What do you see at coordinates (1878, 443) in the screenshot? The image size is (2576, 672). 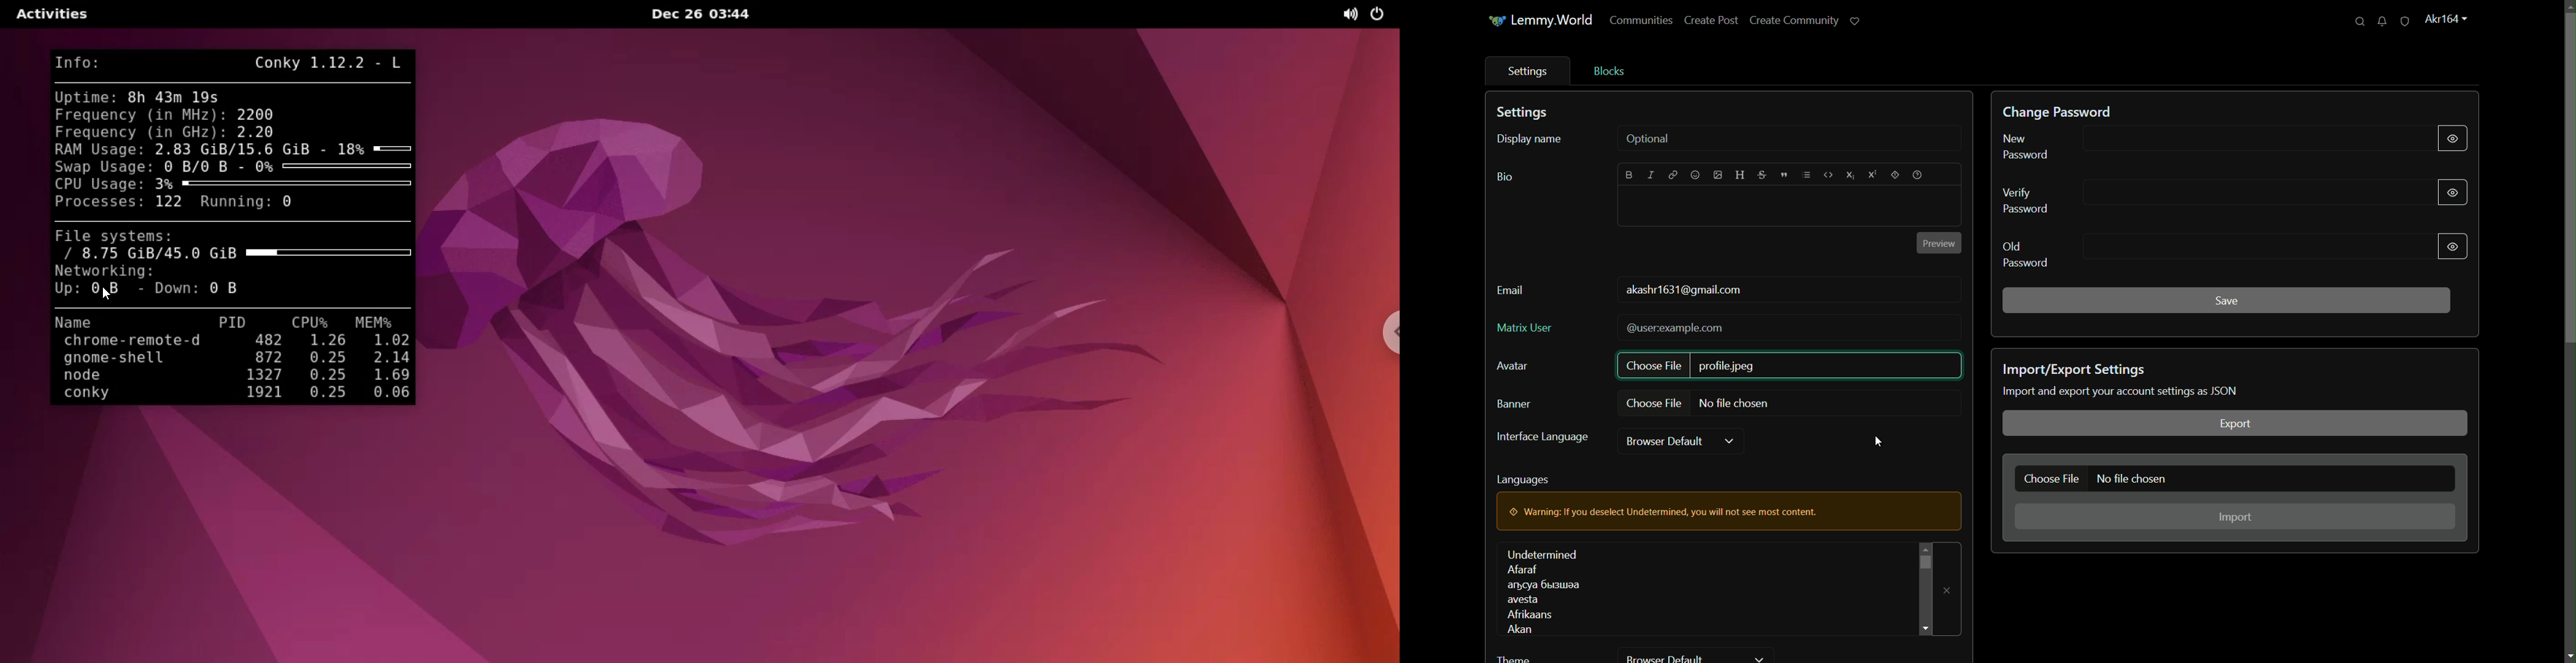 I see `cursor` at bounding box center [1878, 443].